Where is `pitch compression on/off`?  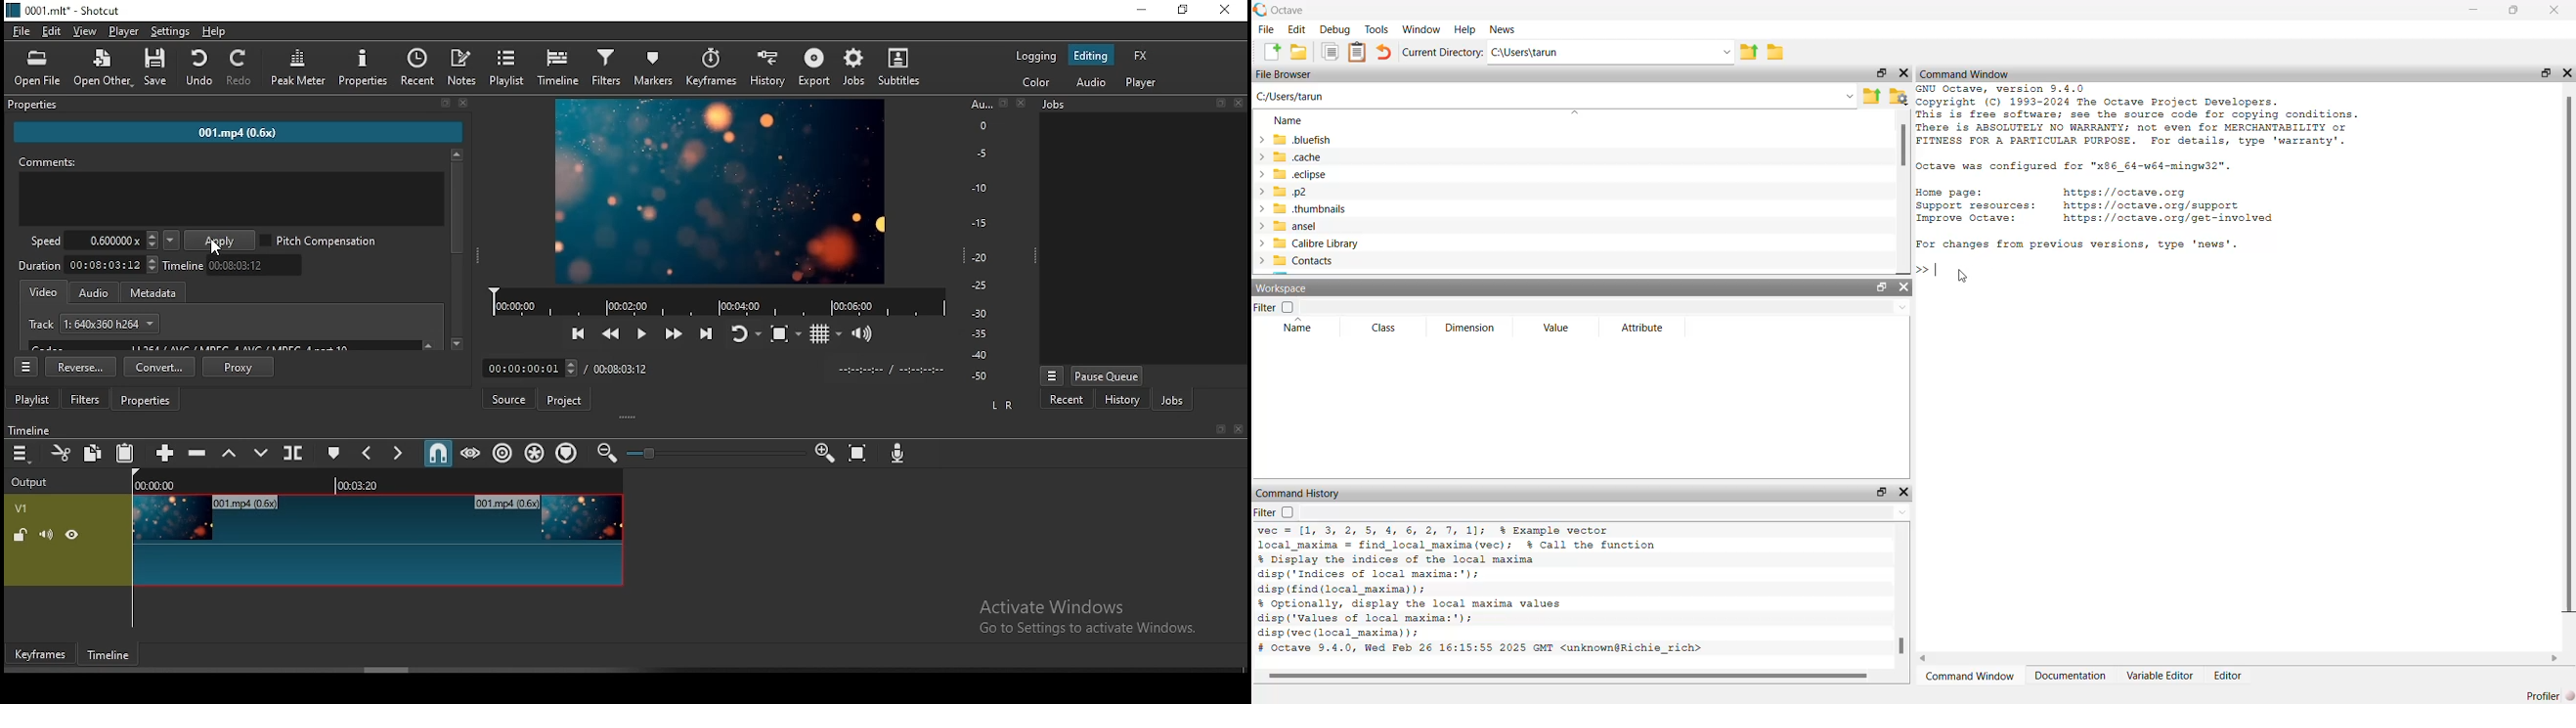
pitch compression on/off is located at coordinates (320, 241).